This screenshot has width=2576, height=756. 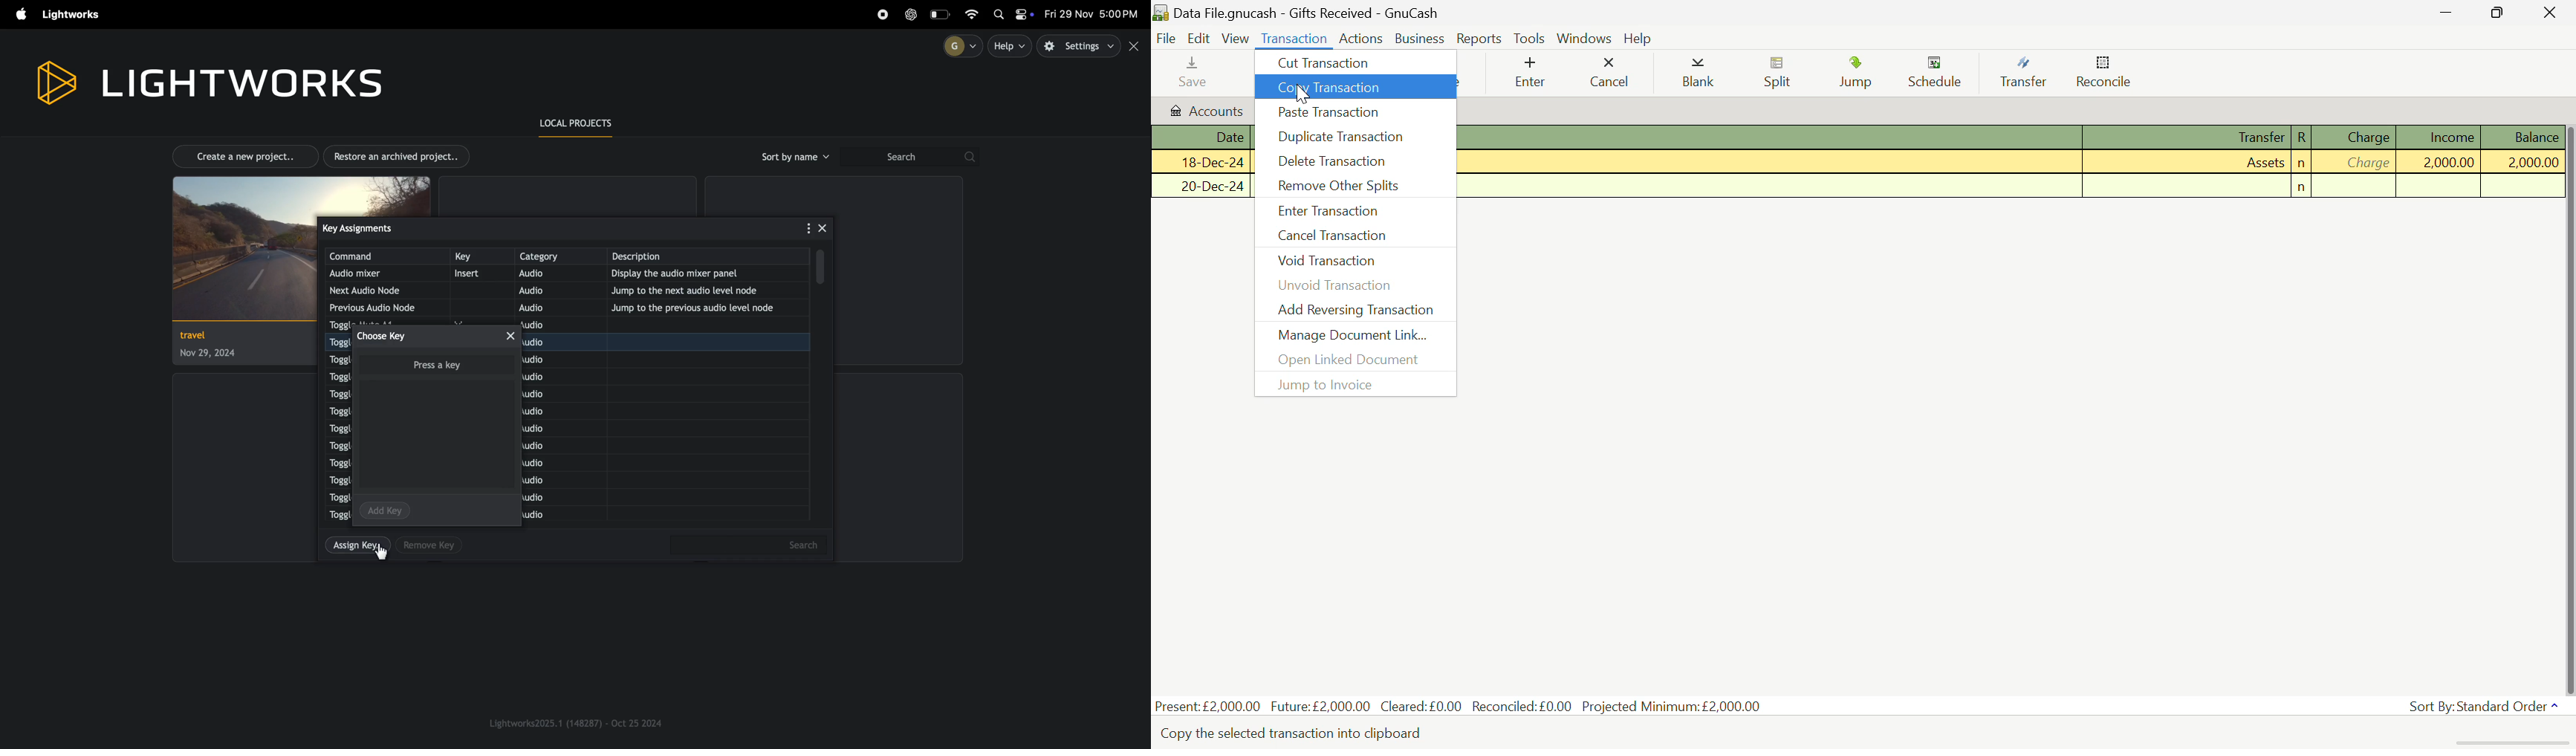 I want to click on Cut Transaction, so click(x=1356, y=62).